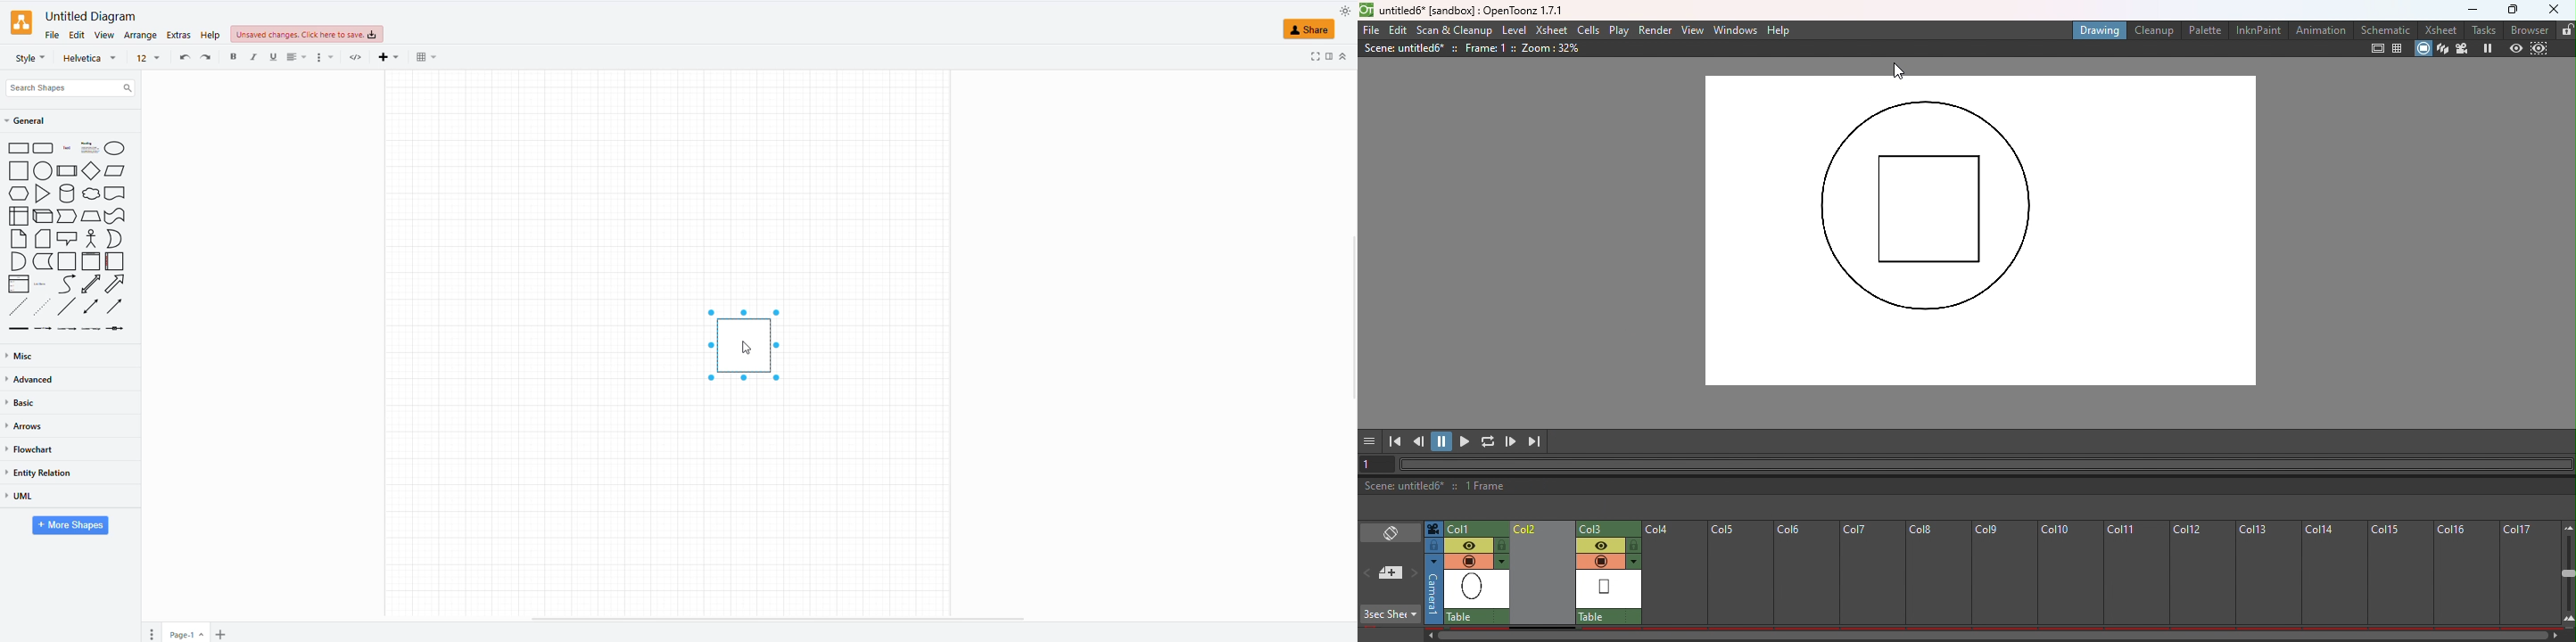  What do you see at coordinates (44, 306) in the screenshot?
I see `dotted line` at bounding box center [44, 306].